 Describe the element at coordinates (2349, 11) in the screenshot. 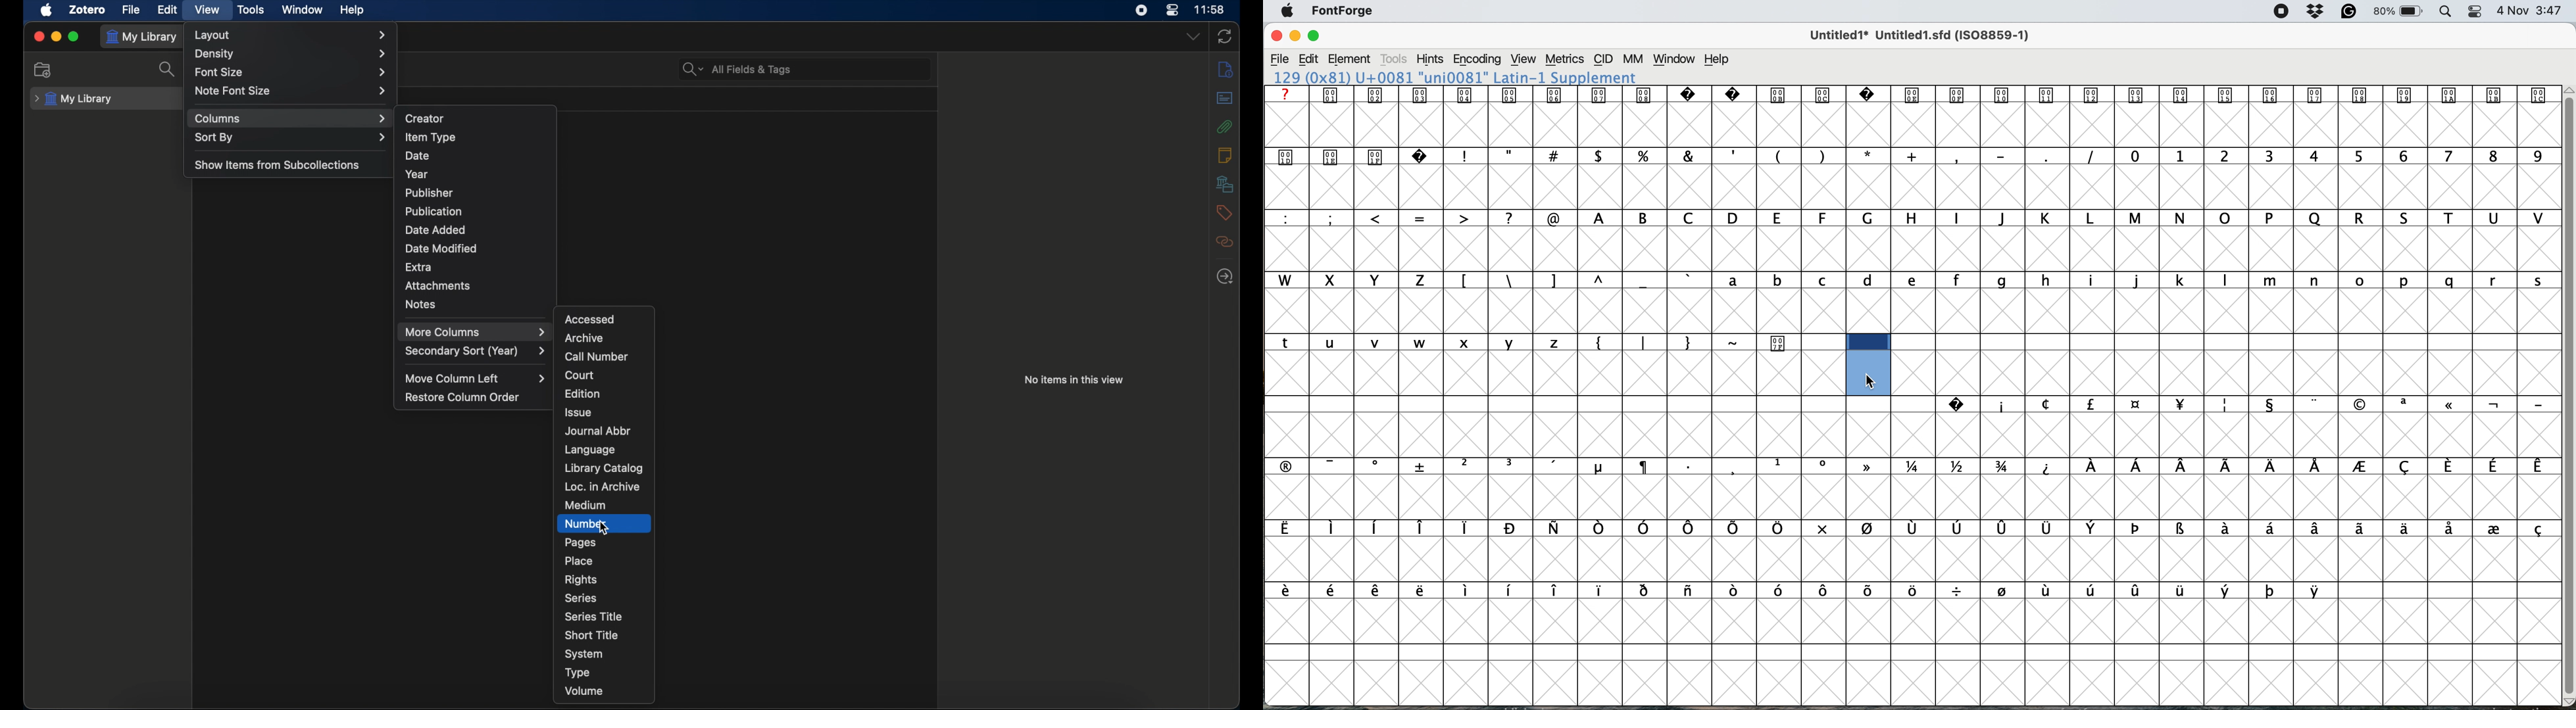

I see `Grammarly Icon` at that location.